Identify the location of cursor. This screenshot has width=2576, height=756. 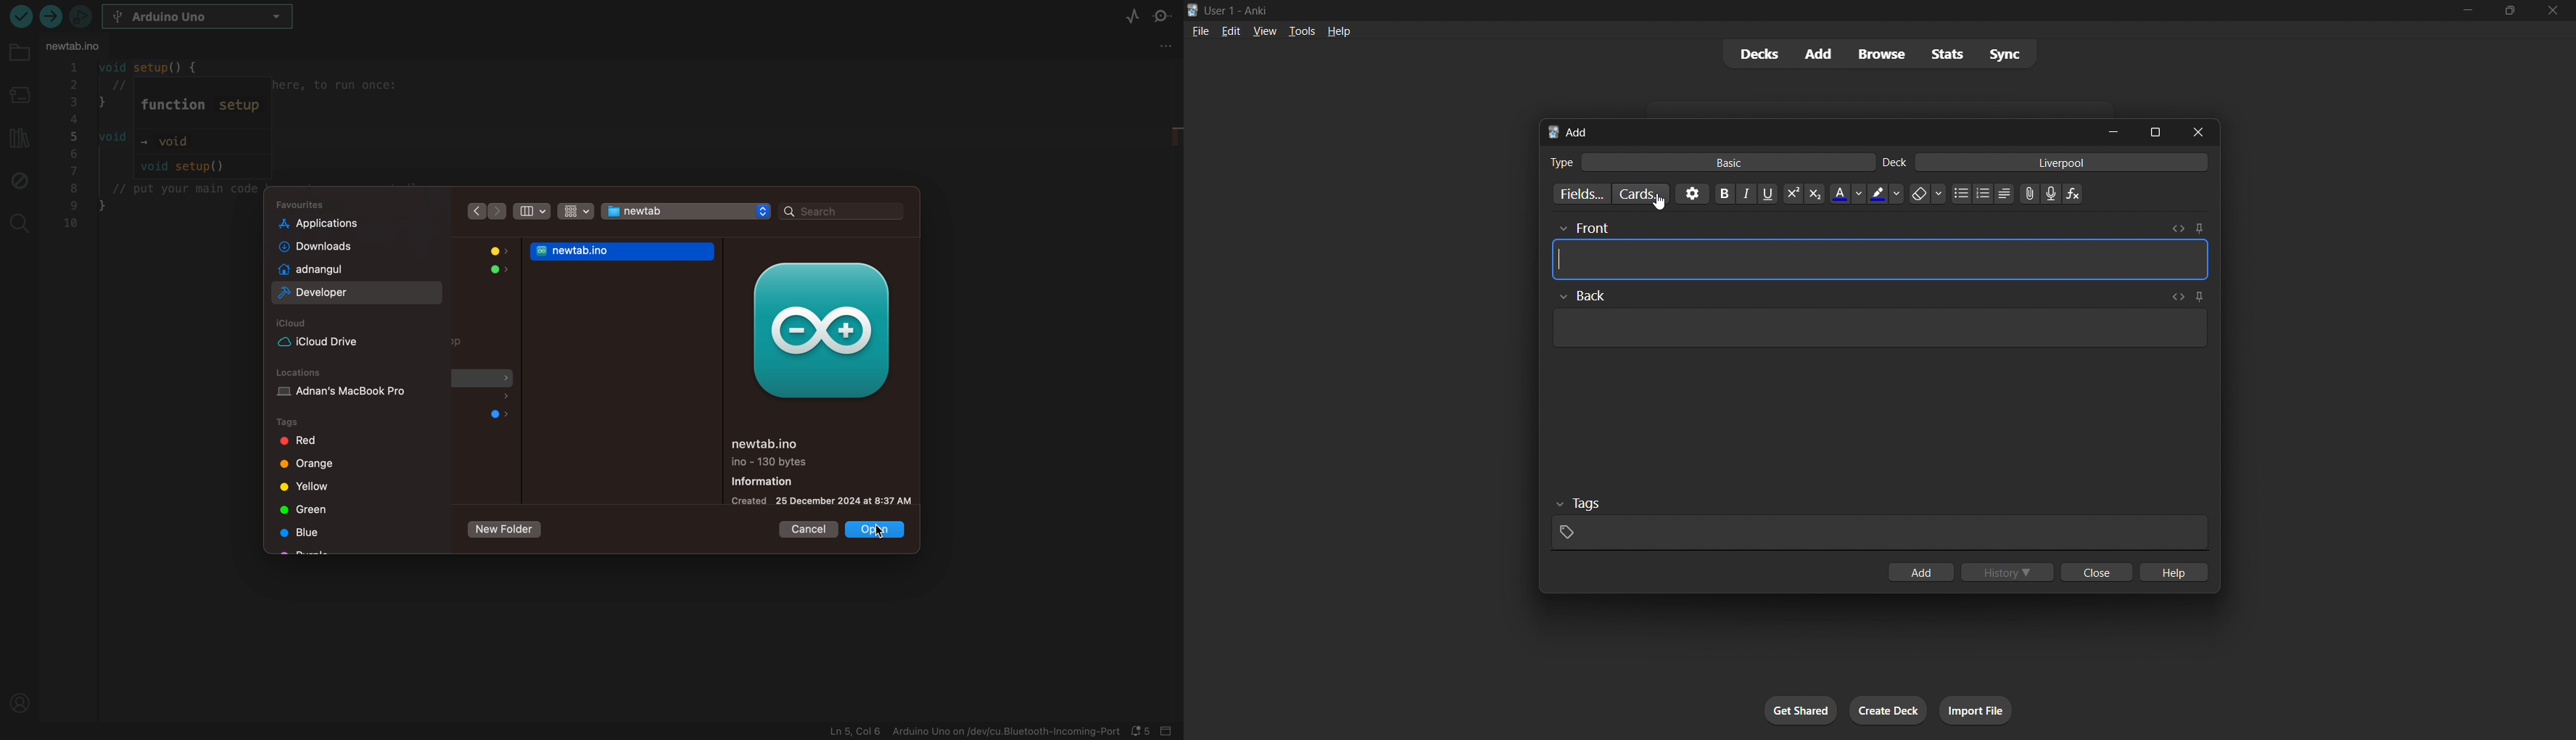
(1657, 202).